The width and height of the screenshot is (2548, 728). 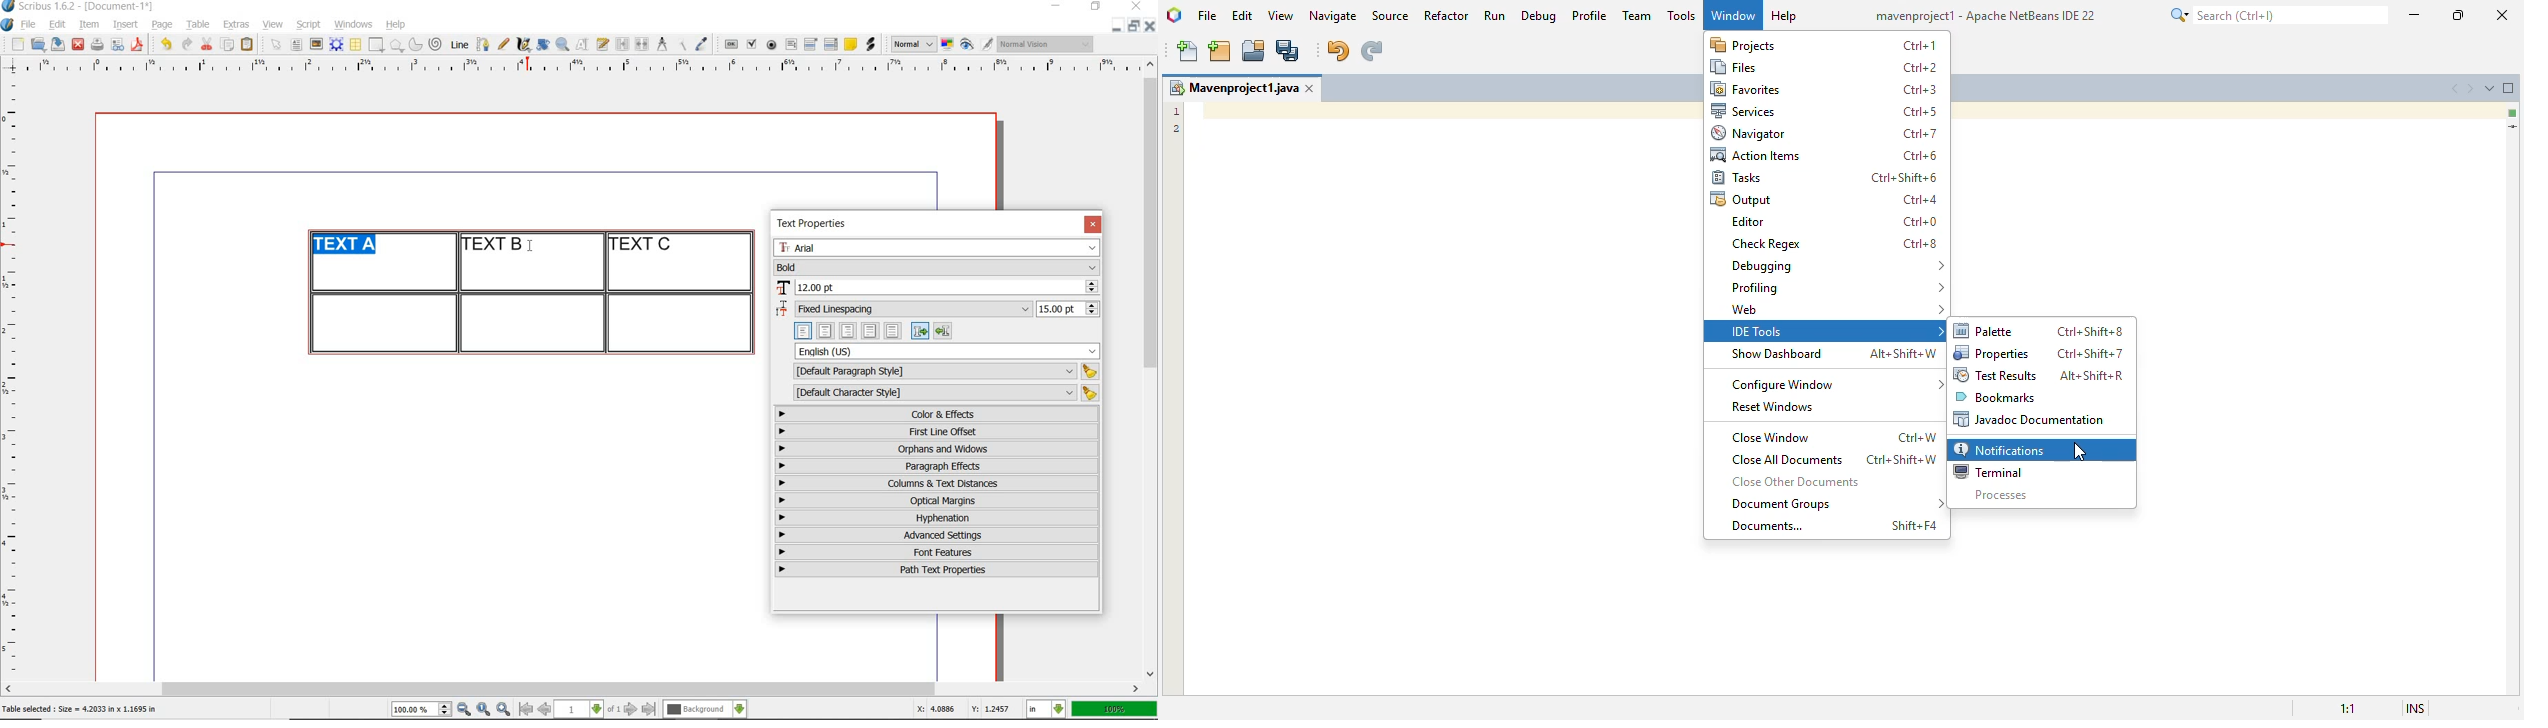 What do you see at coordinates (458, 44) in the screenshot?
I see `line` at bounding box center [458, 44].